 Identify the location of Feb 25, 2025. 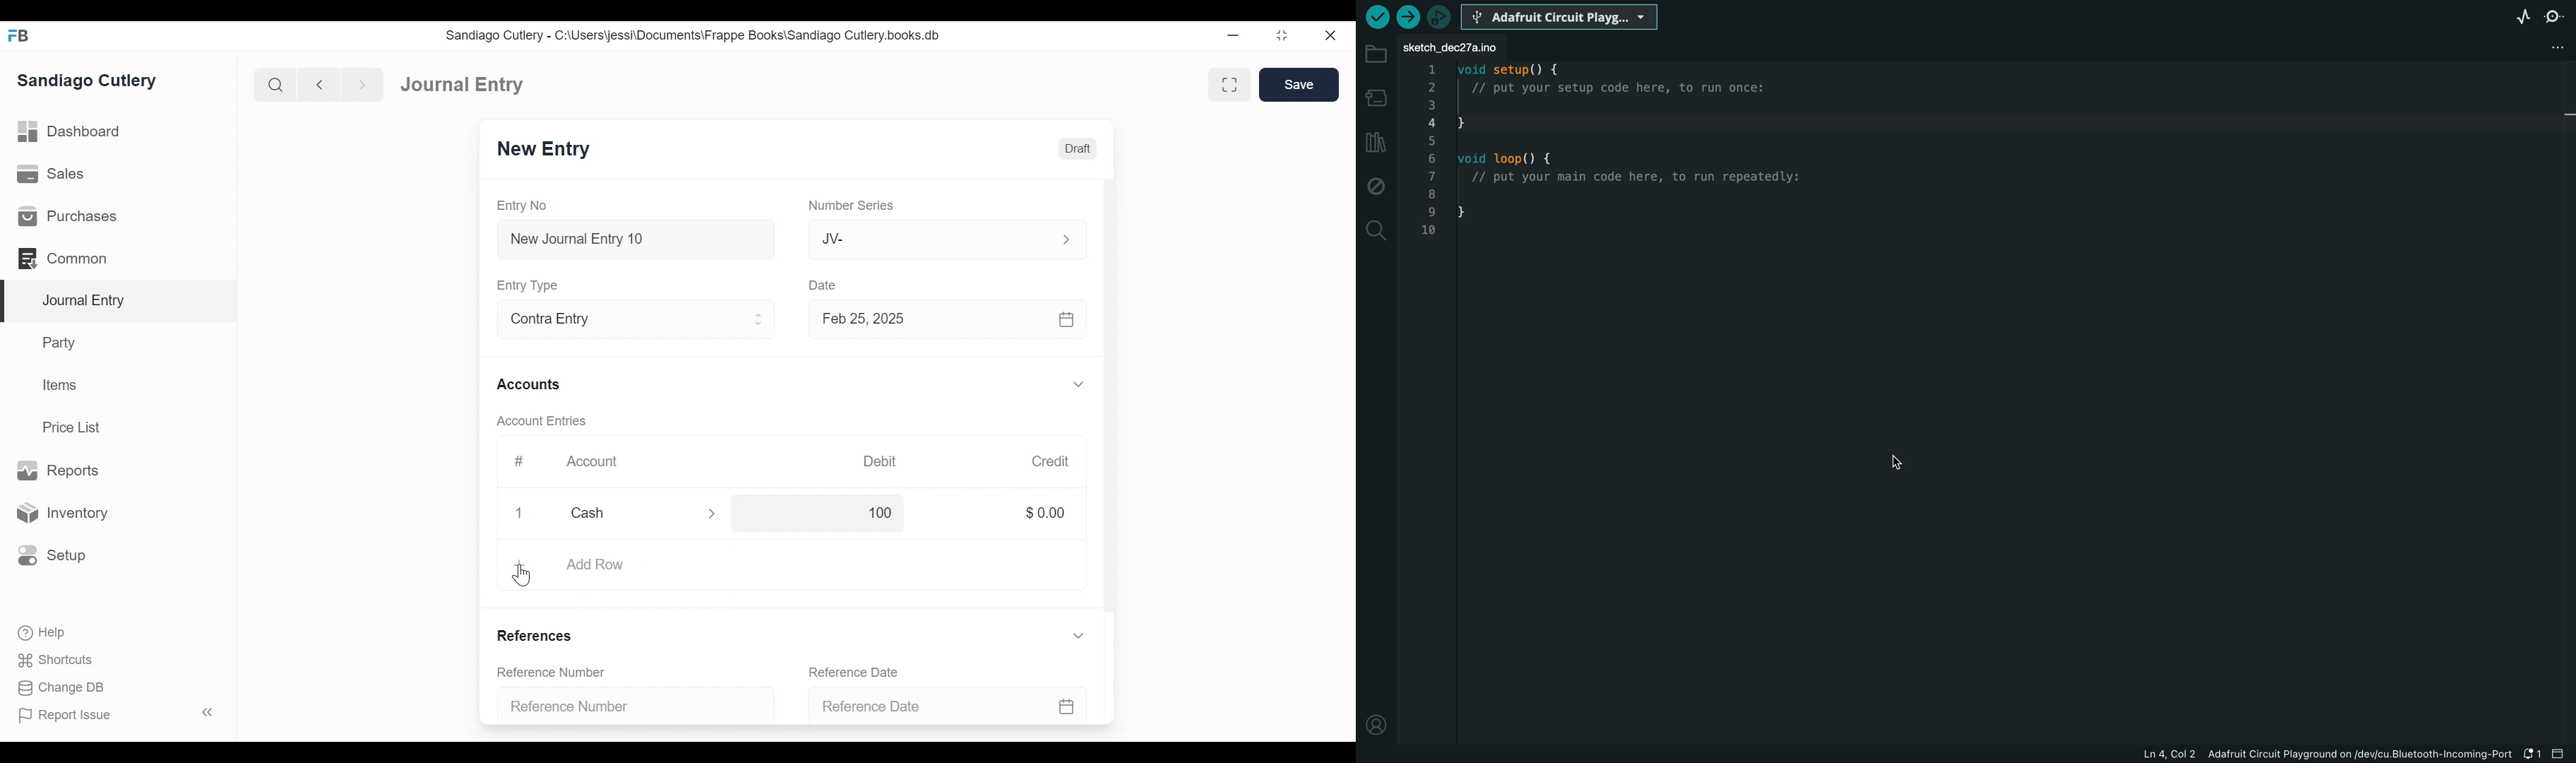
(949, 322).